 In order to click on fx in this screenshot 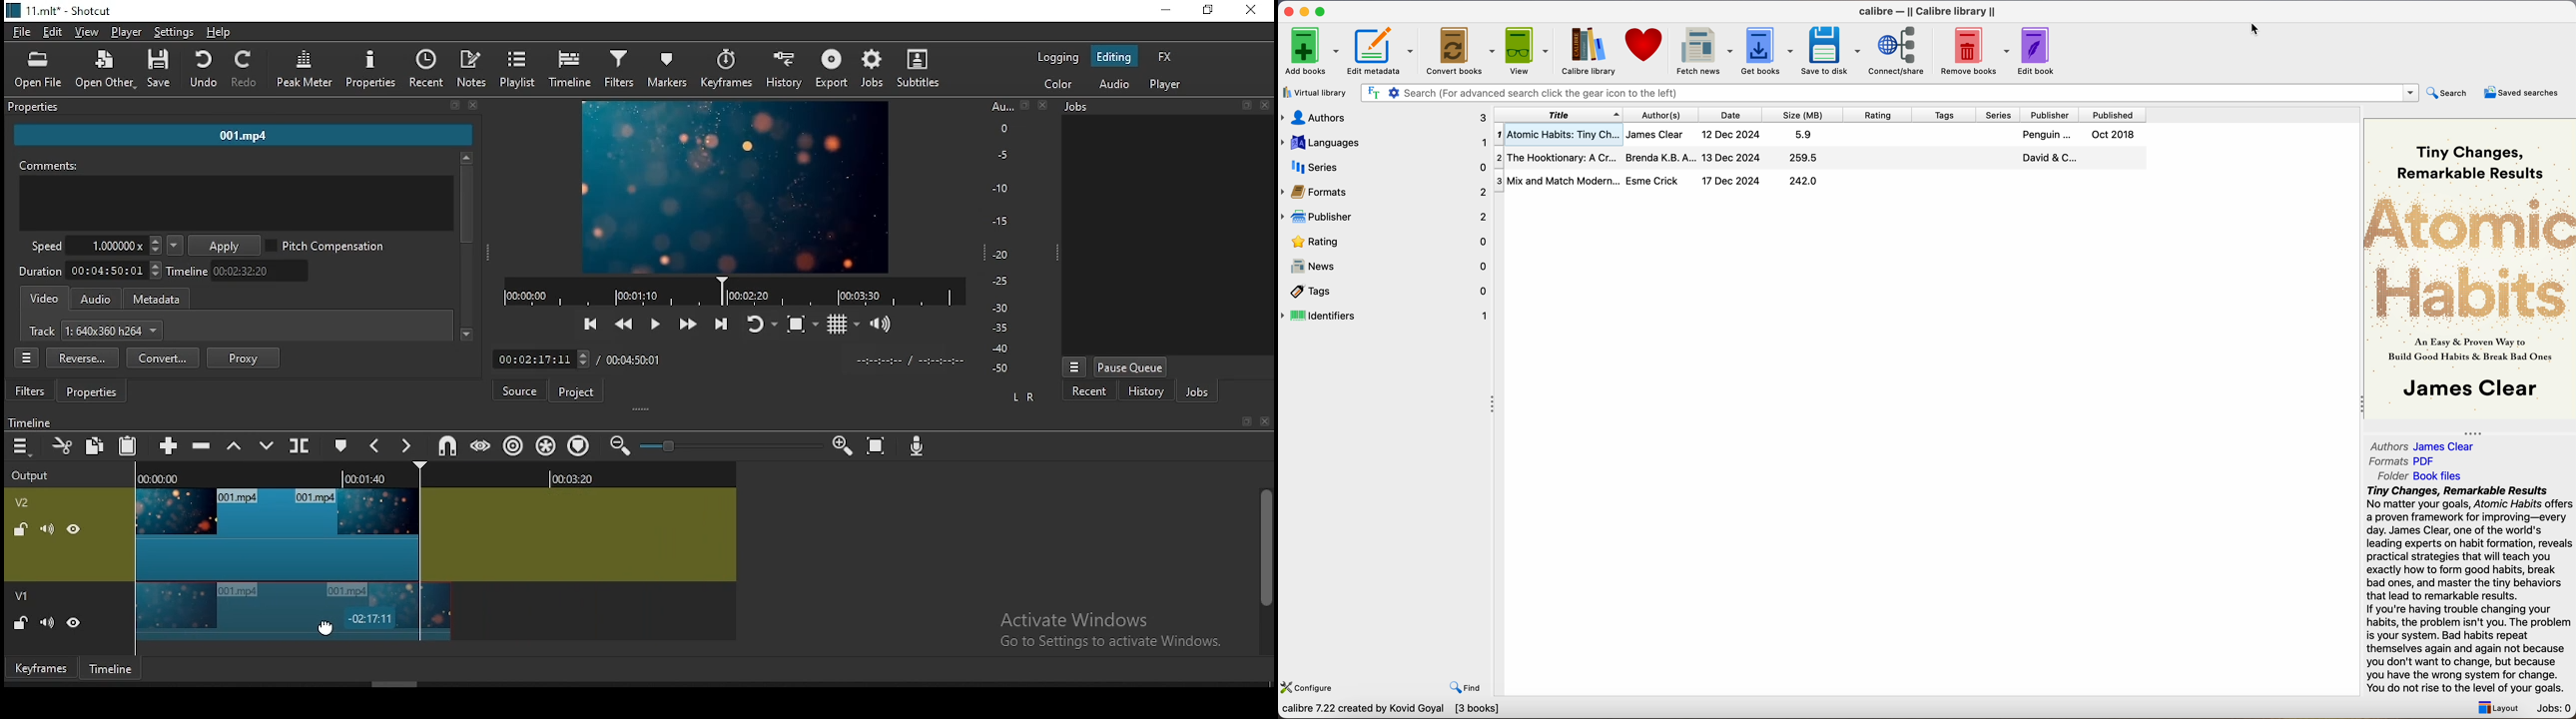, I will do `click(1168, 58)`.